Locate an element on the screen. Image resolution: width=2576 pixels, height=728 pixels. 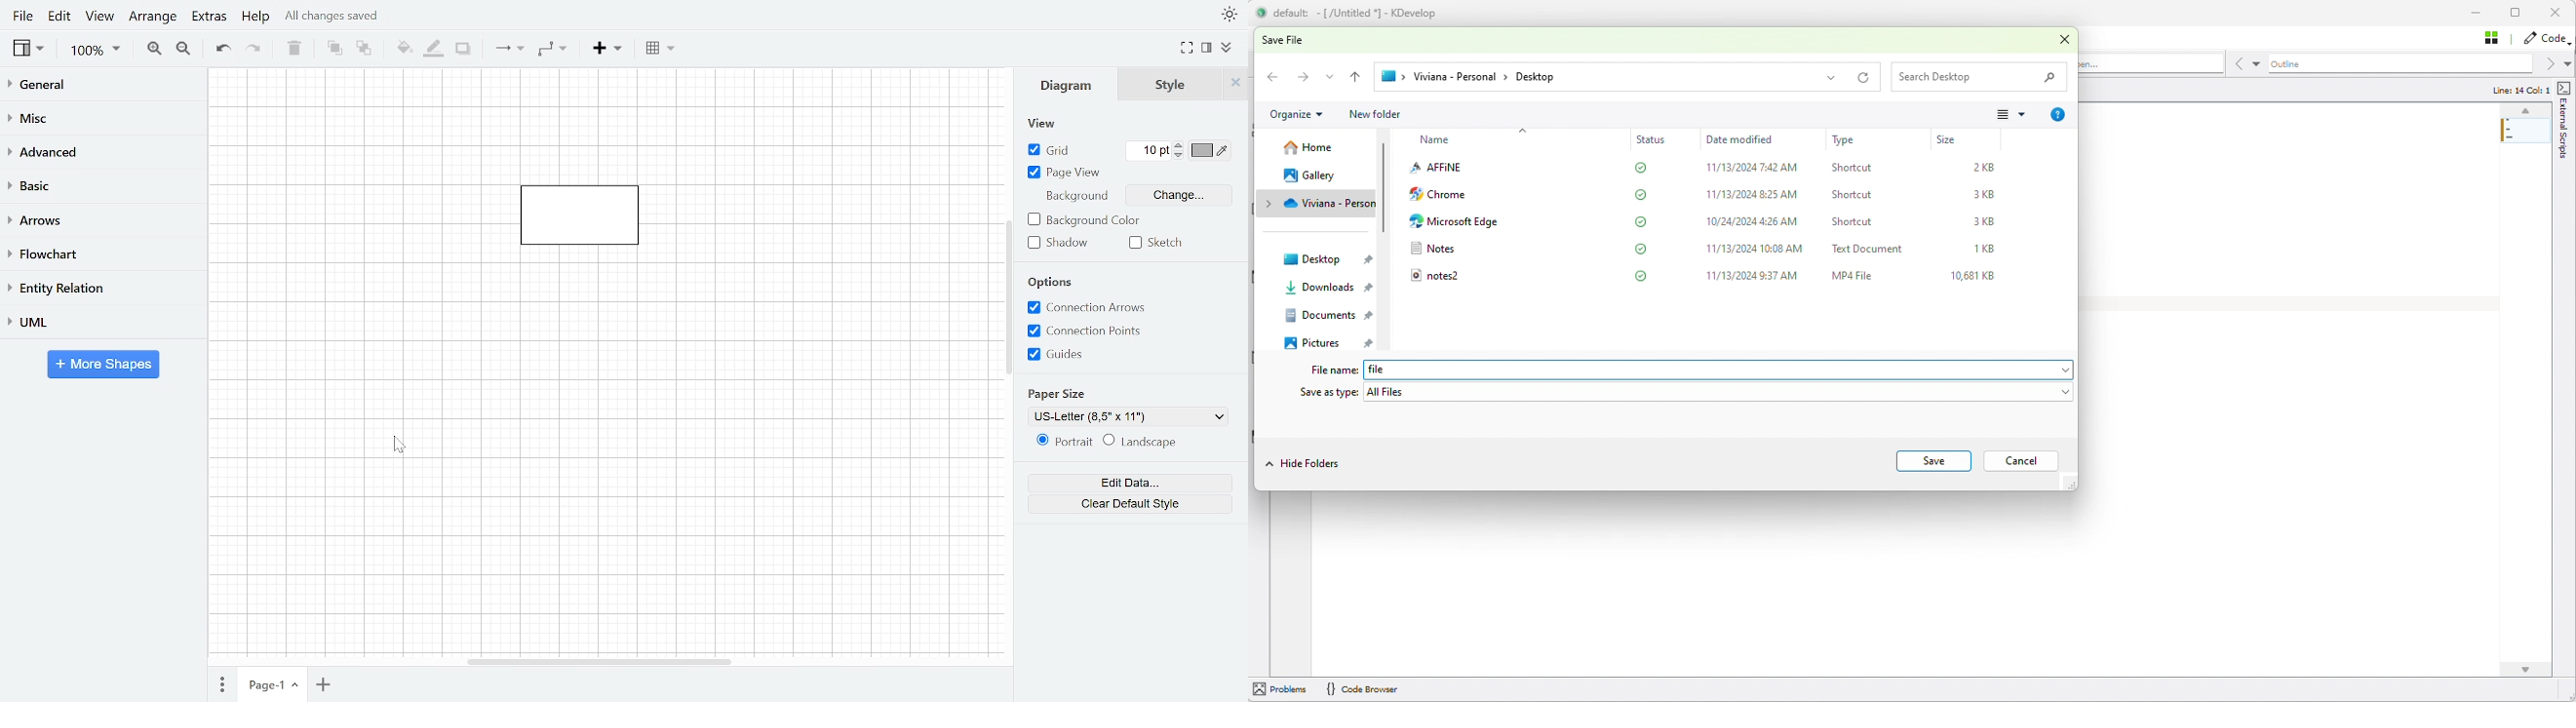
Flowchart is located at coordinates (101, 254).